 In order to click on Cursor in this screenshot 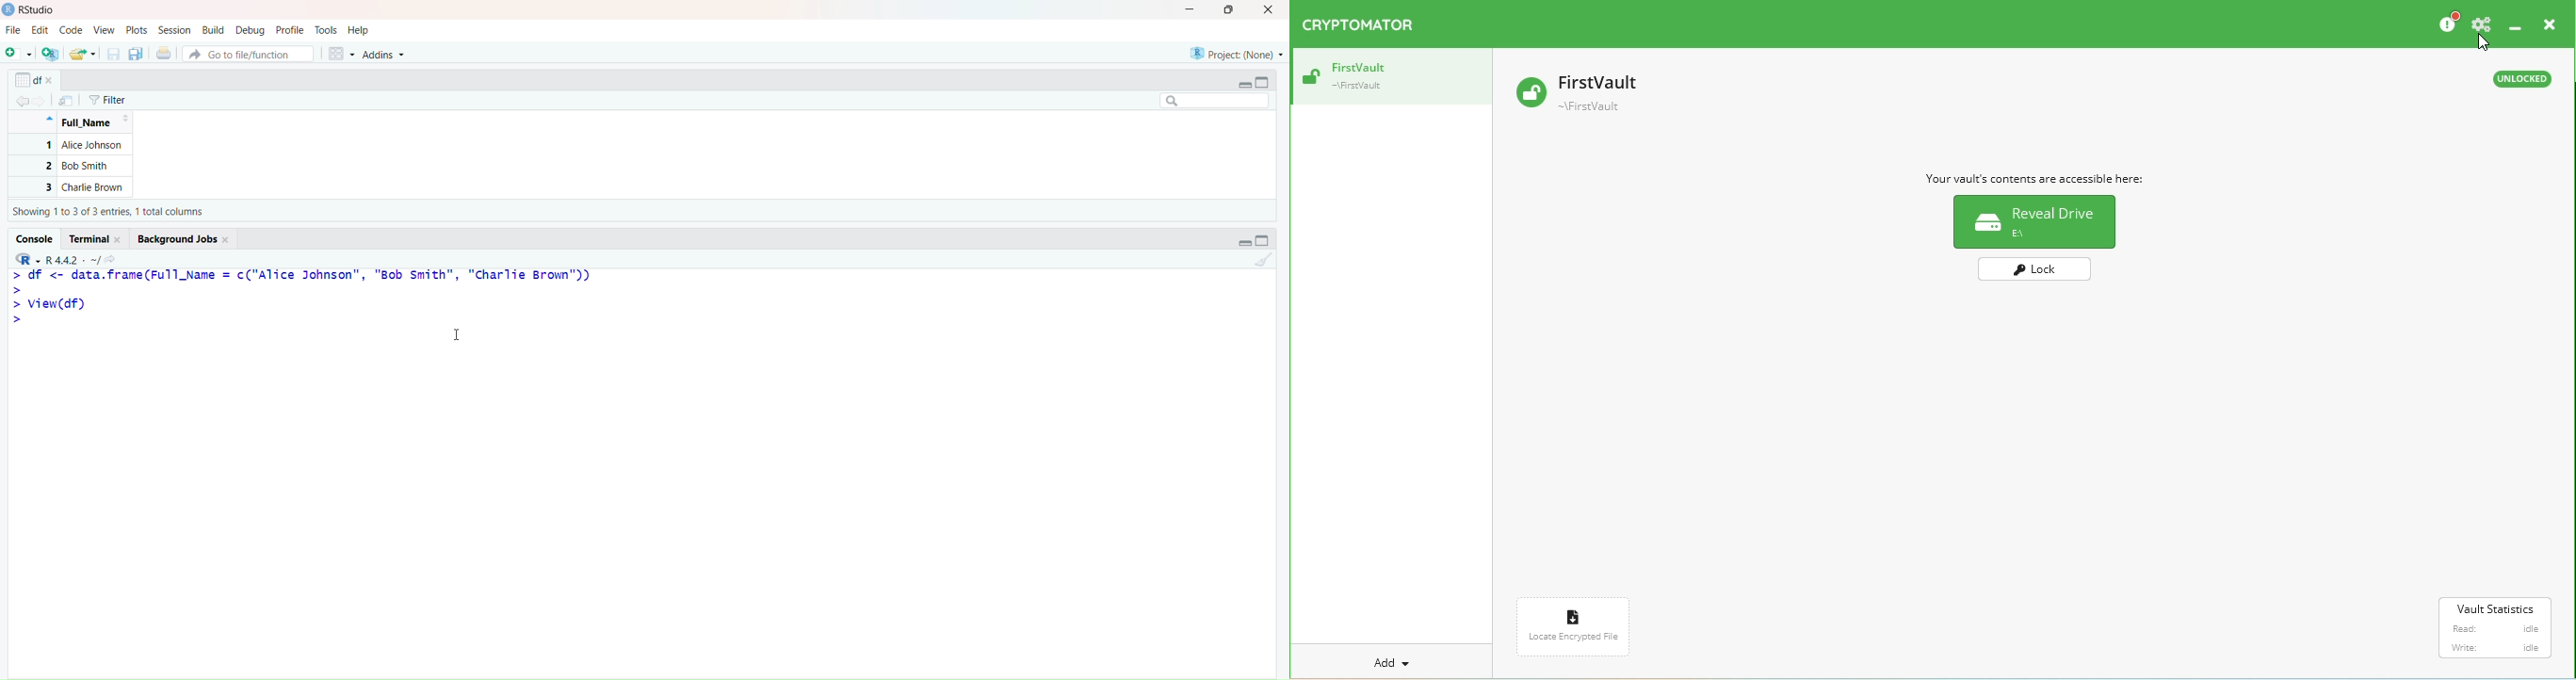, I will do `click(463, 335)`.